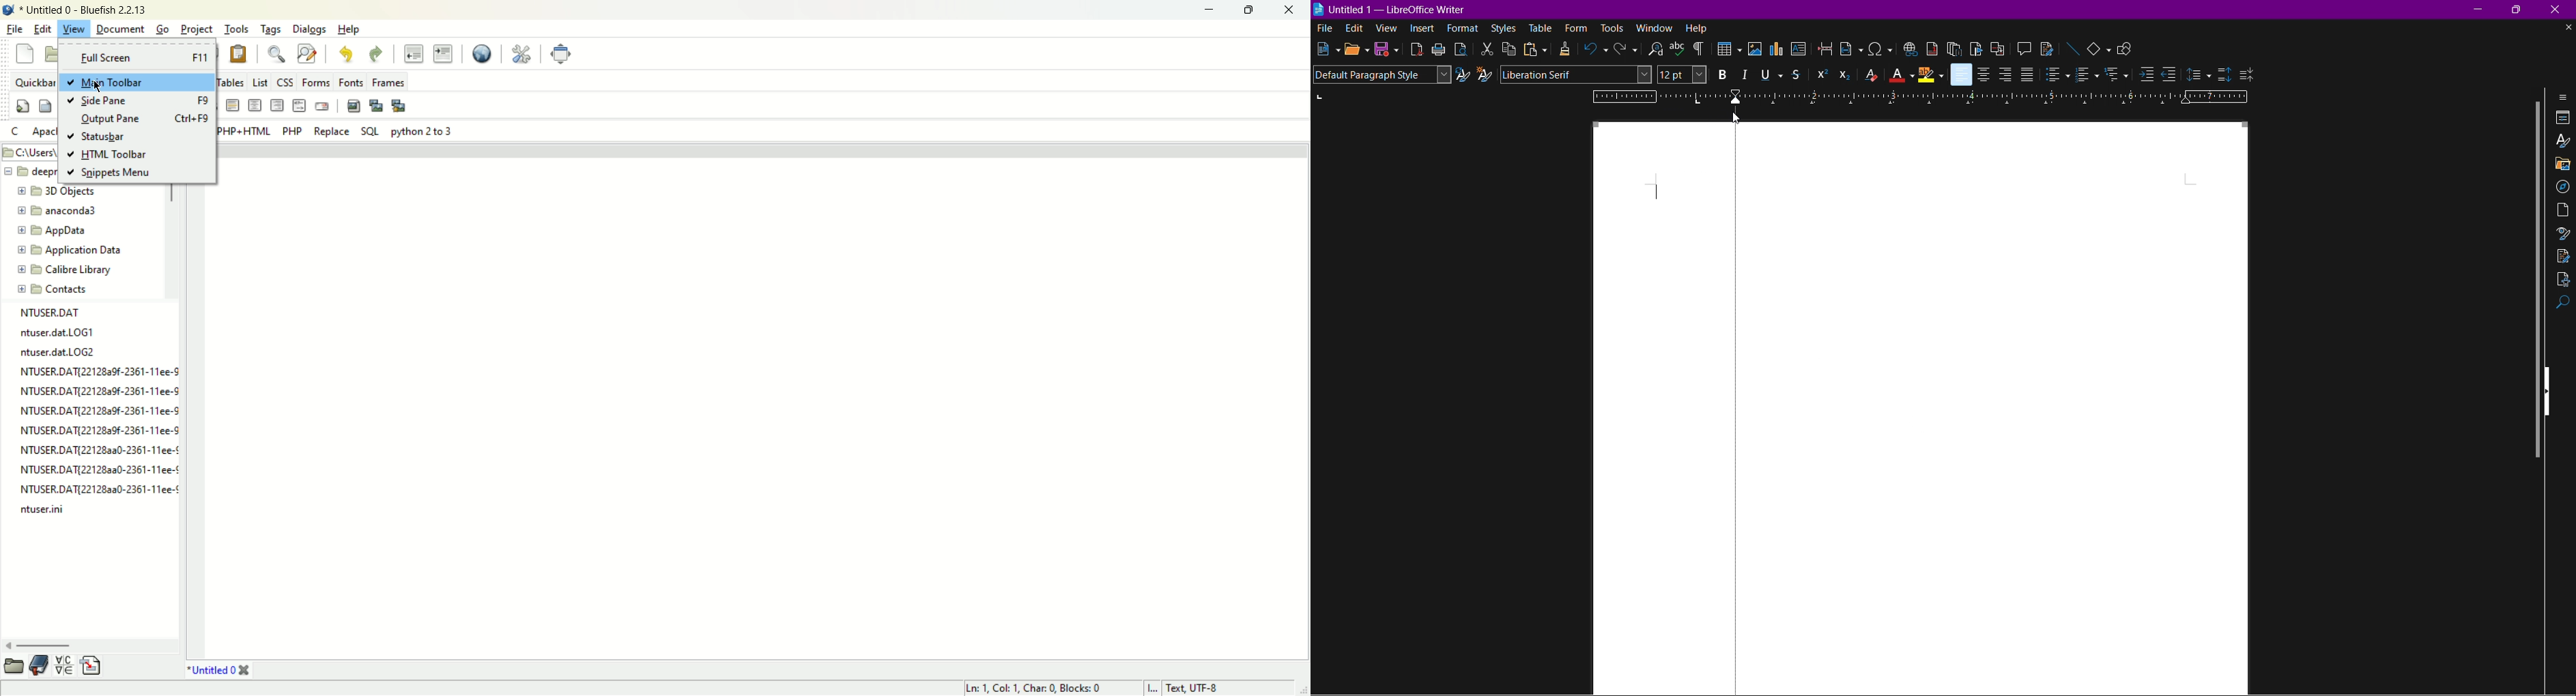 The width and height of the screenshot is (2576, 700). Describe the element at coordinates (2568, 28) in the screenshot. I see `close current document` at that location.